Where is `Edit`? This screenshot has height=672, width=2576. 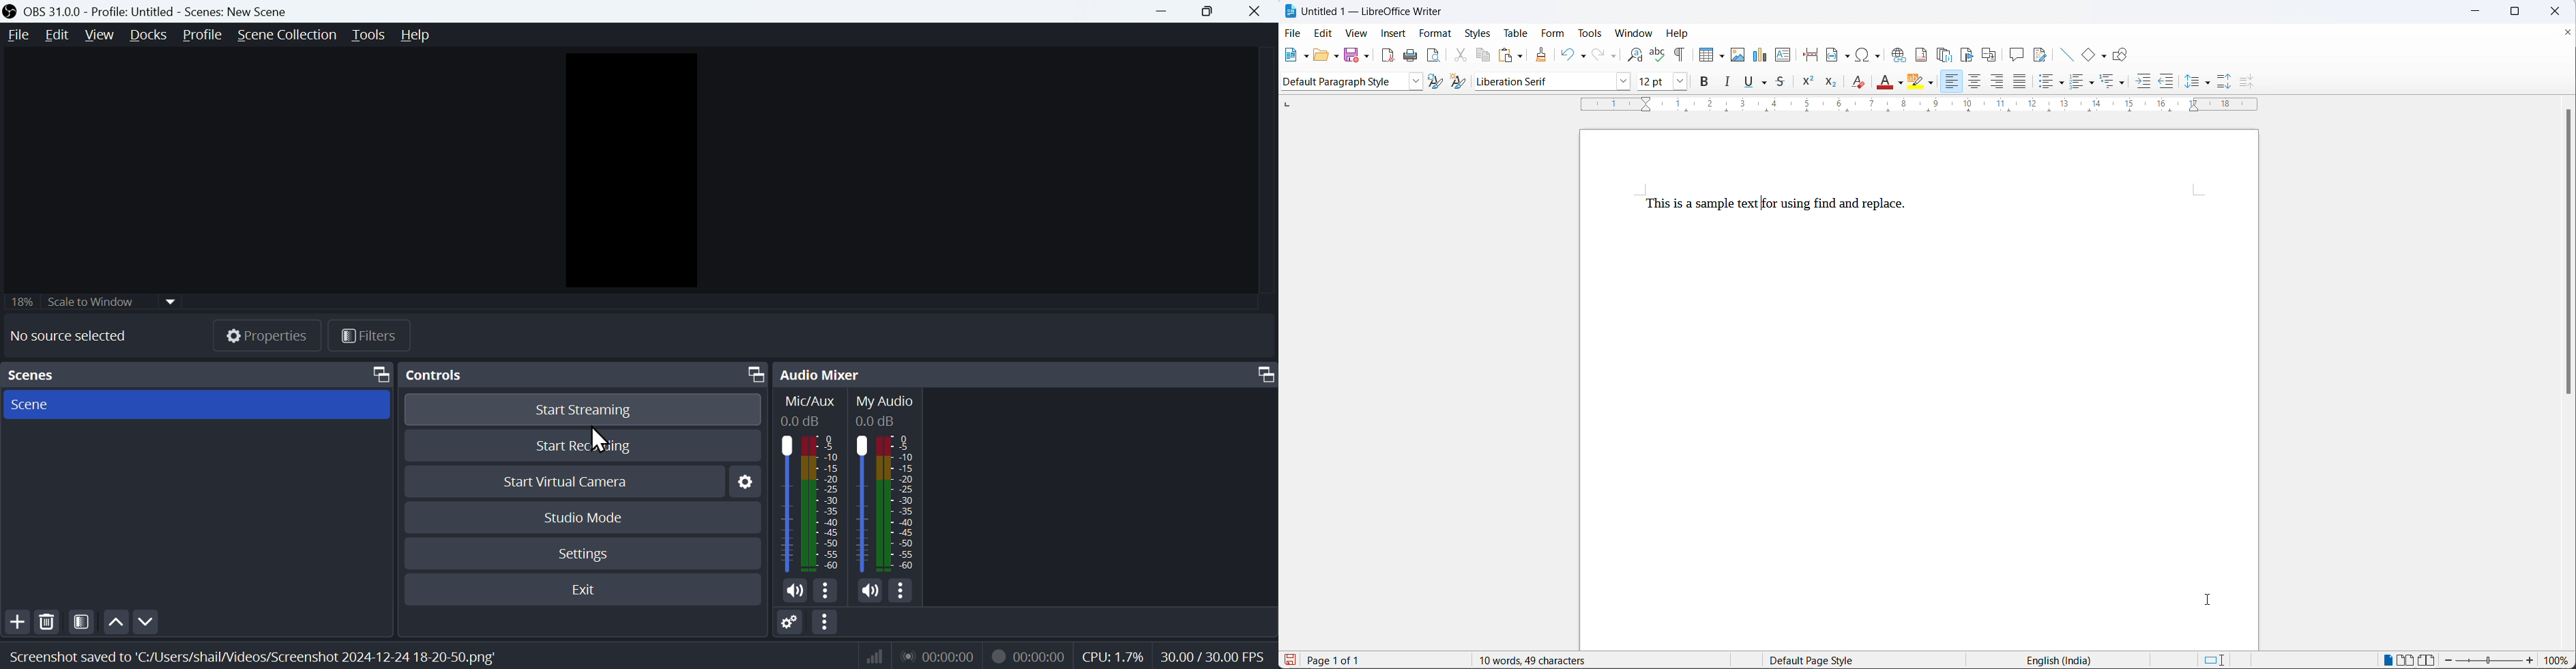
Edit is located at coordinates (56, 35).